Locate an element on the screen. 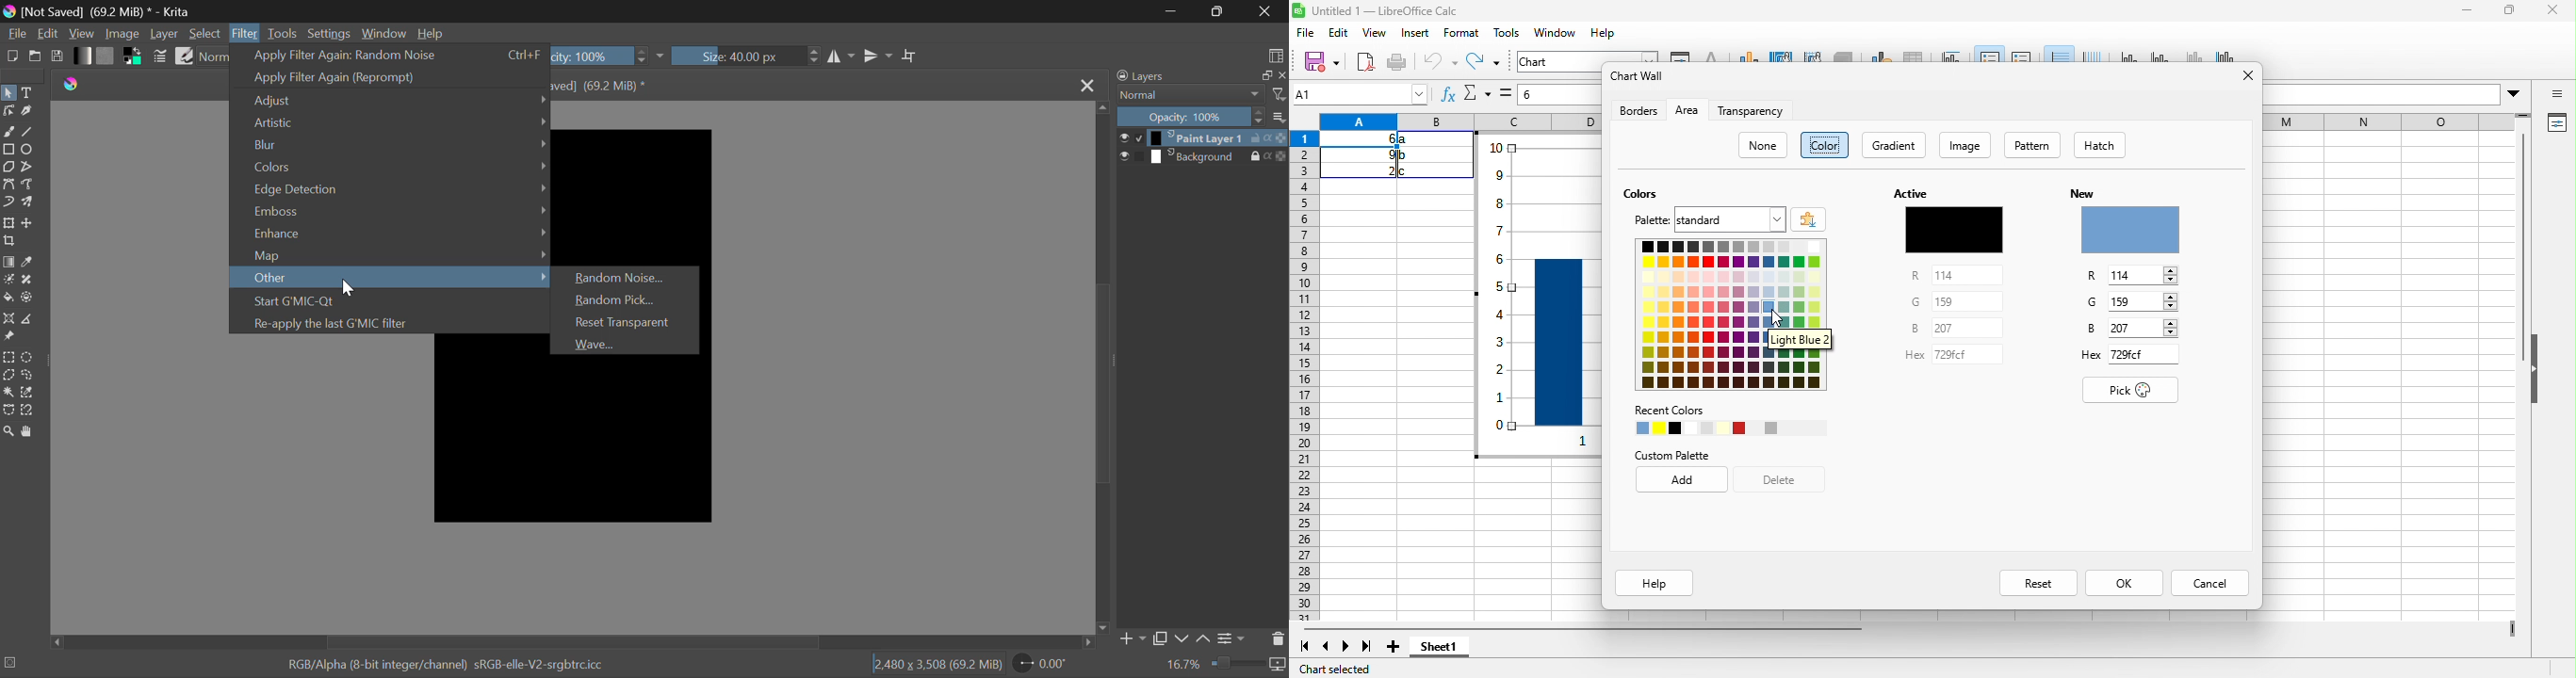  view is located at coordinates (1375, 33).